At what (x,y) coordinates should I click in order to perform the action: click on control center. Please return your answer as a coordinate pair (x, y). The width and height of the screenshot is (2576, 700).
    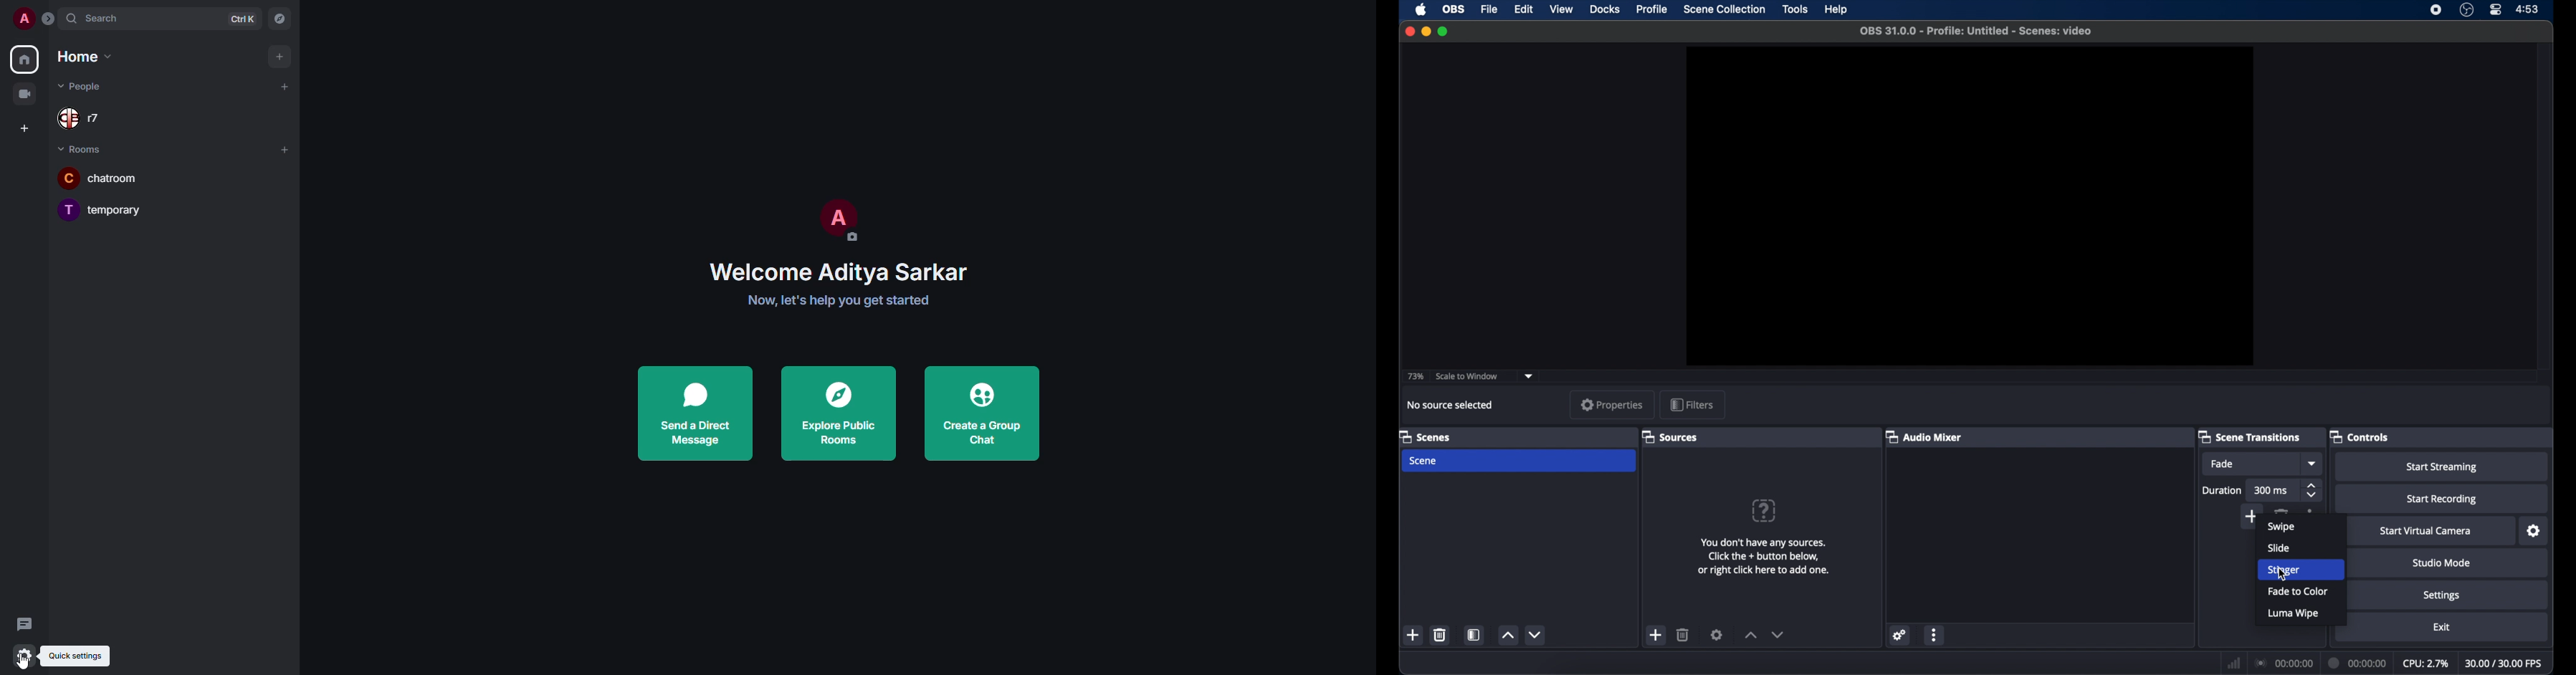
    Looking at the image, I should click on (2496, 10).